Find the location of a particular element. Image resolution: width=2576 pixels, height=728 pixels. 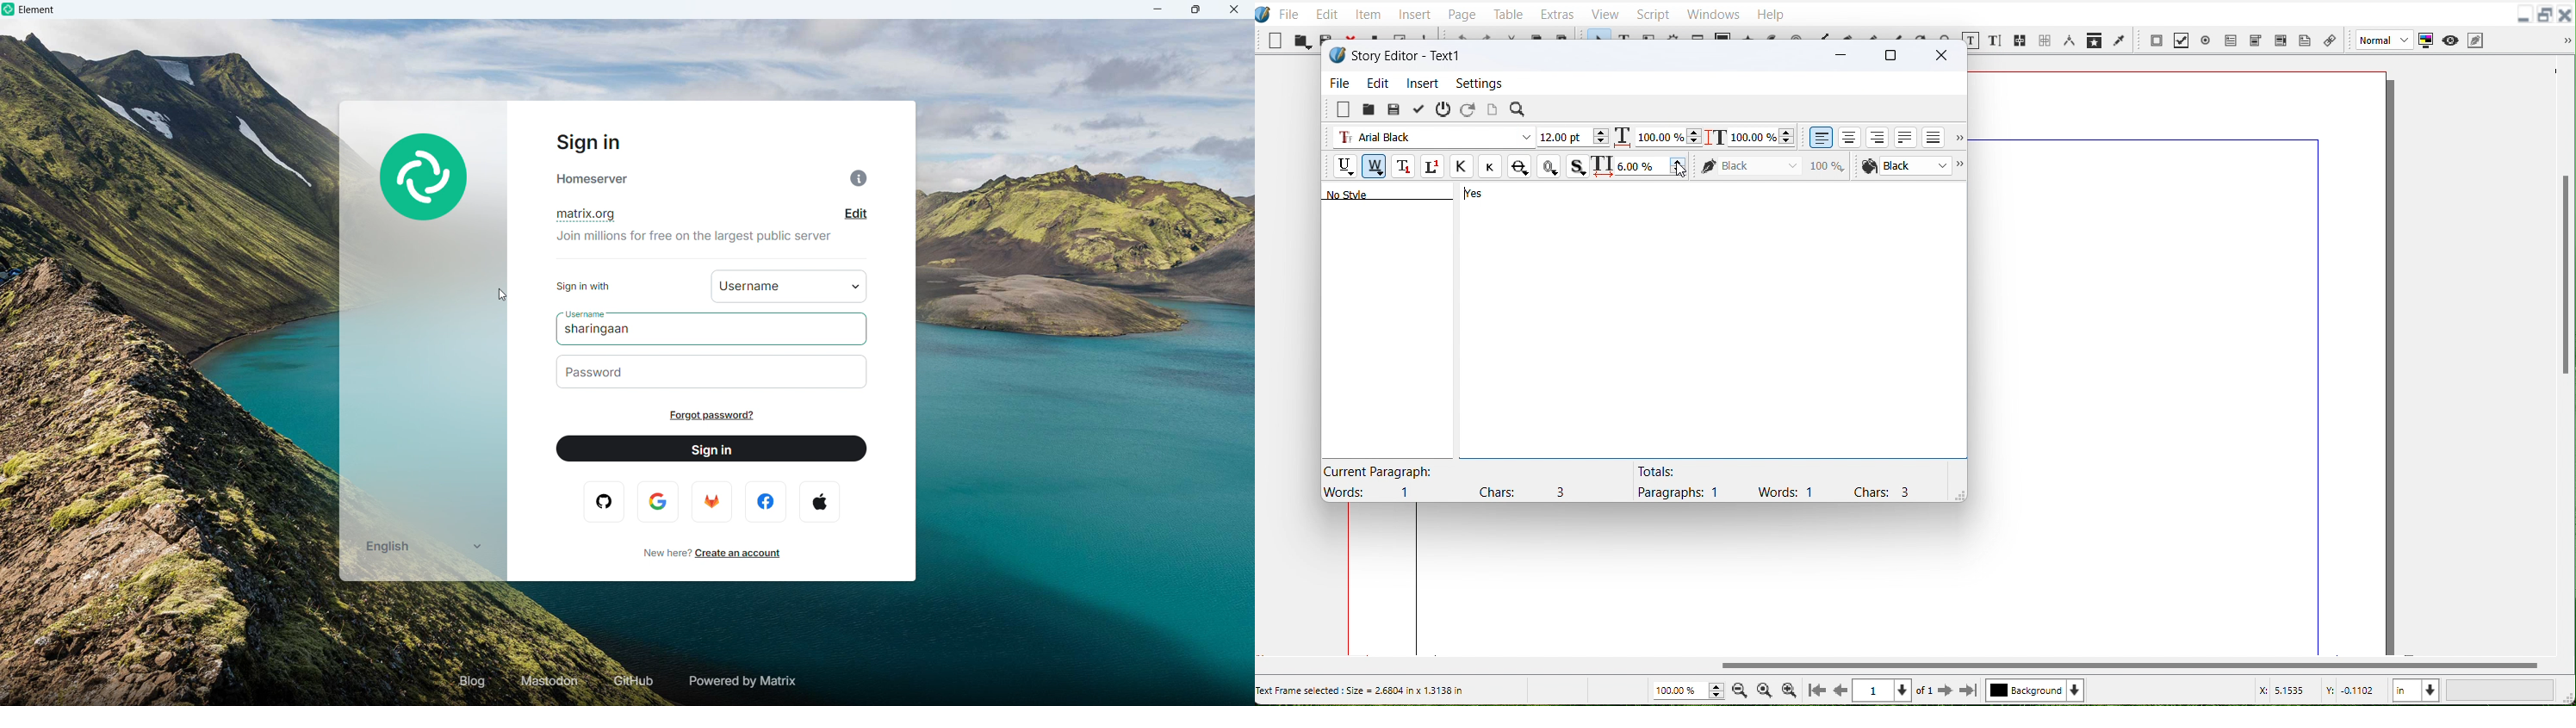

Windows is located at coordinates (1712, 13).